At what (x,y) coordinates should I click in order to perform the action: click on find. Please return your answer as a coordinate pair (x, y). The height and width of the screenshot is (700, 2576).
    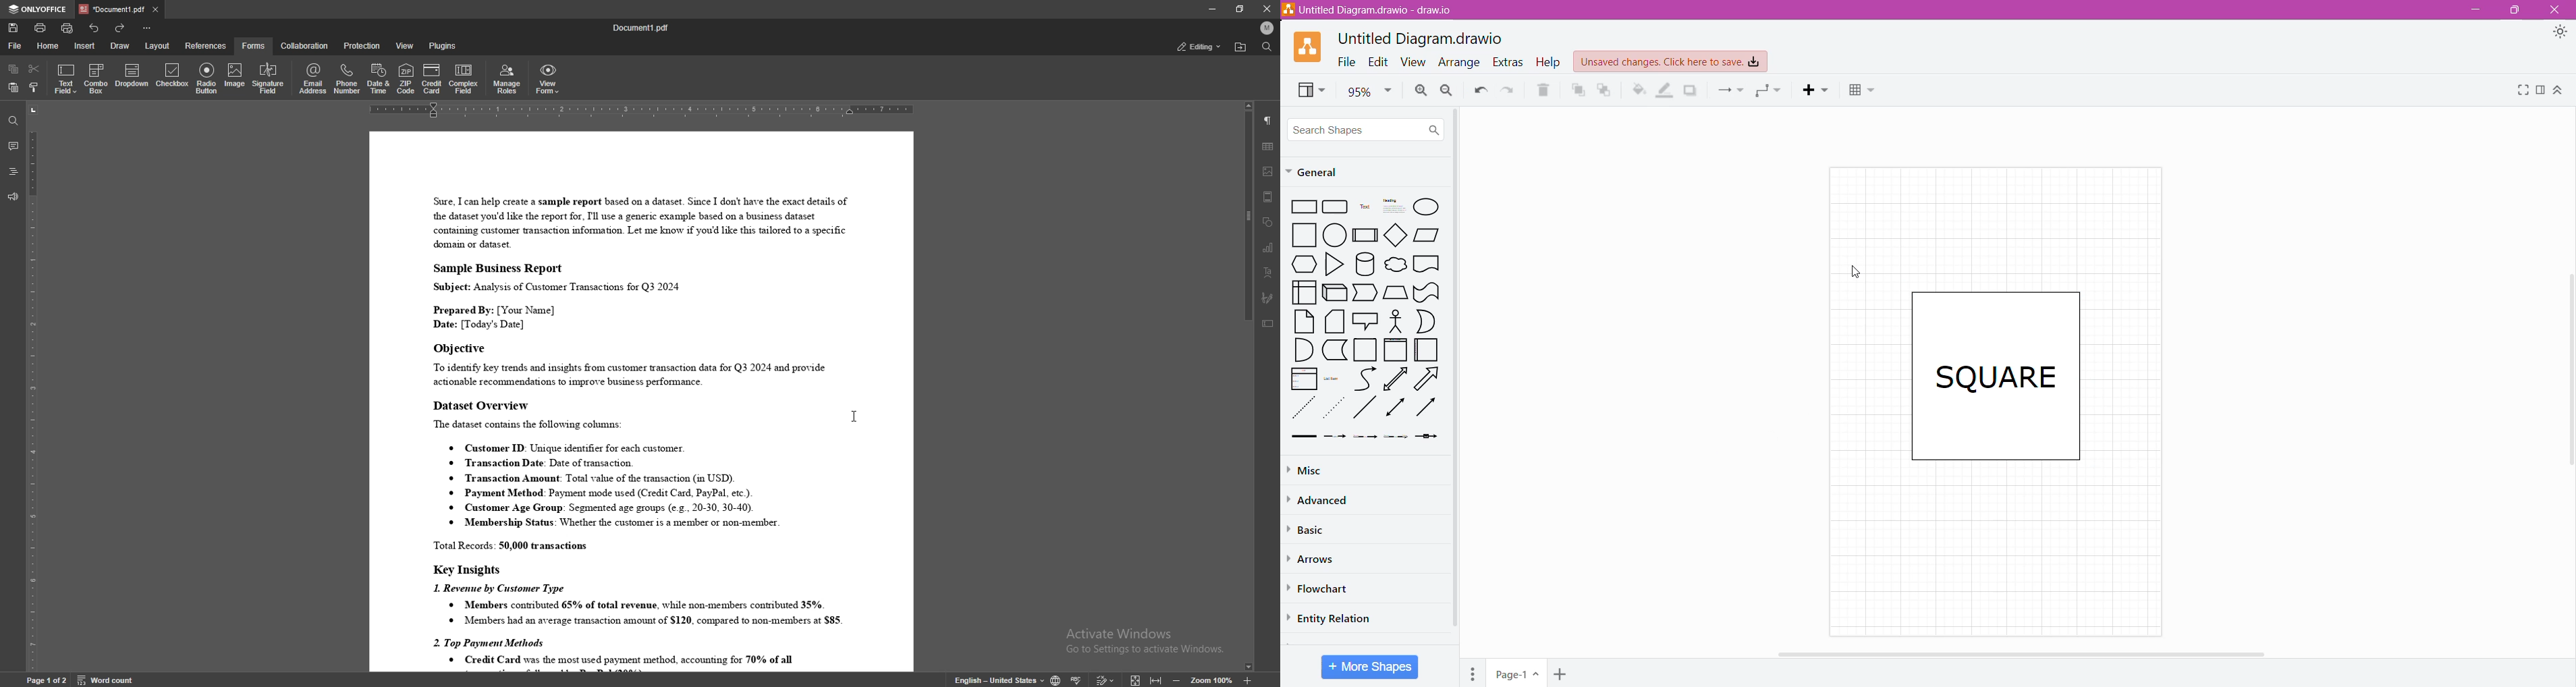
    Looking at the image, I should click on (1267, 47).